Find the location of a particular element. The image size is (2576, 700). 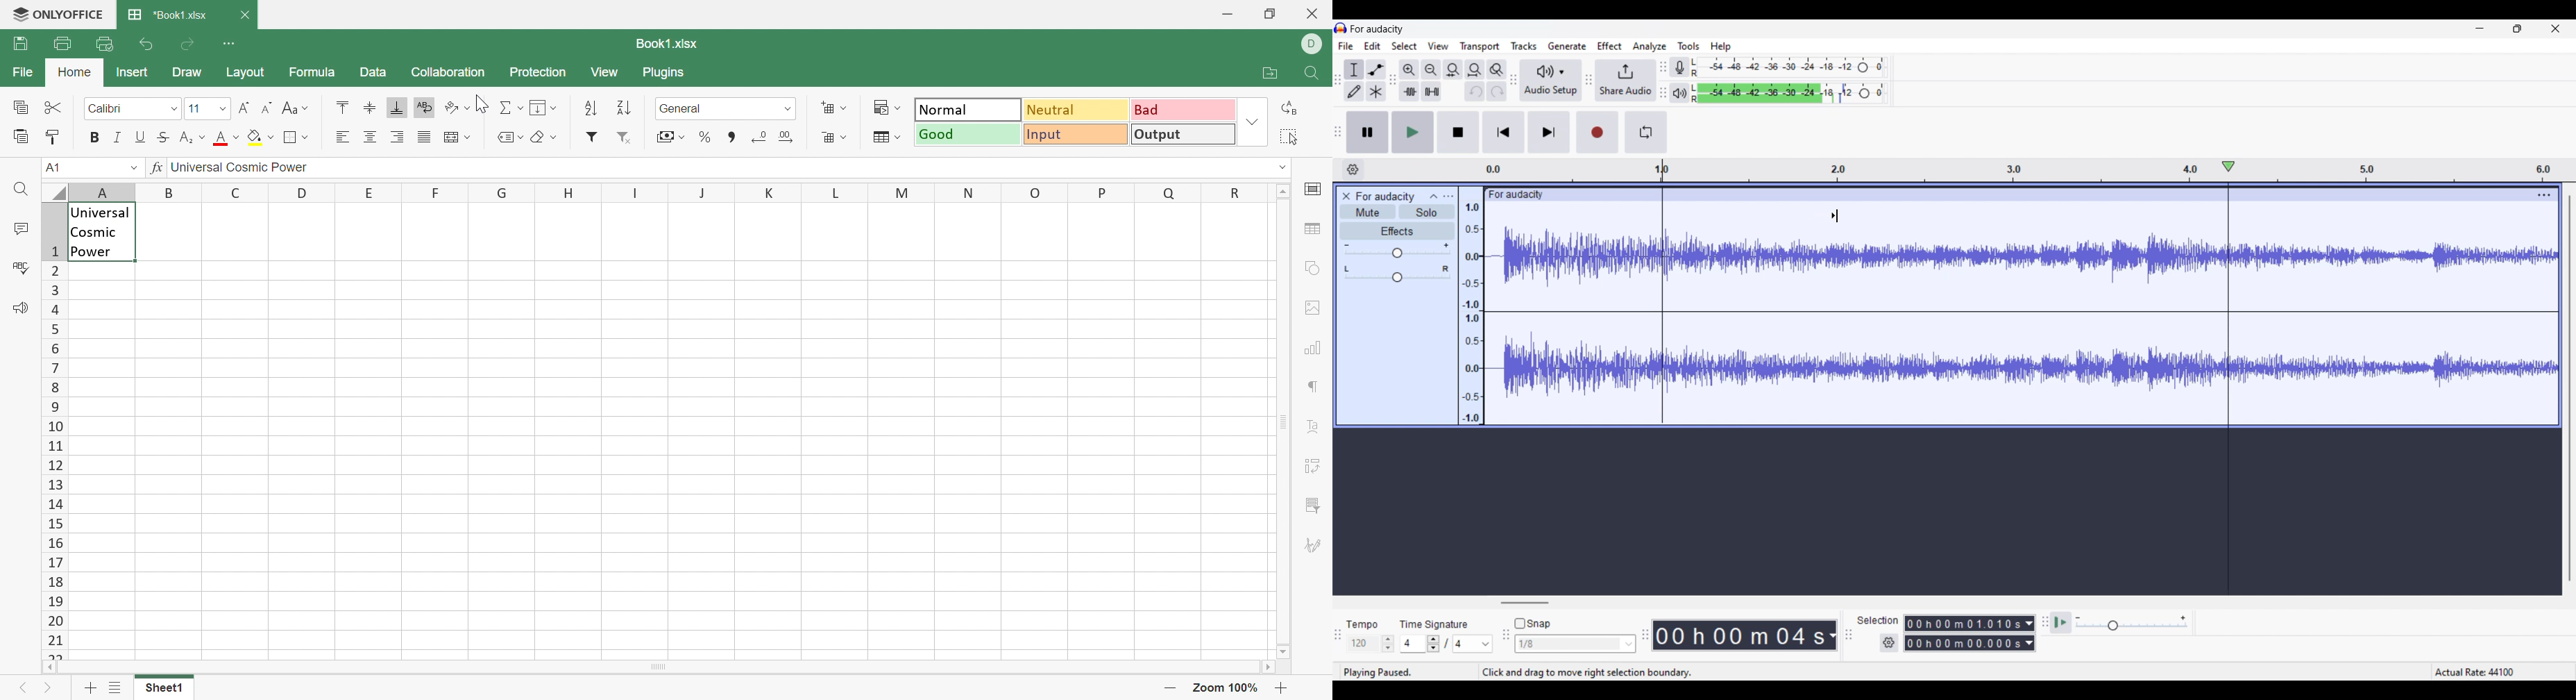

Restore Down is located at coordinates (1273, 12).